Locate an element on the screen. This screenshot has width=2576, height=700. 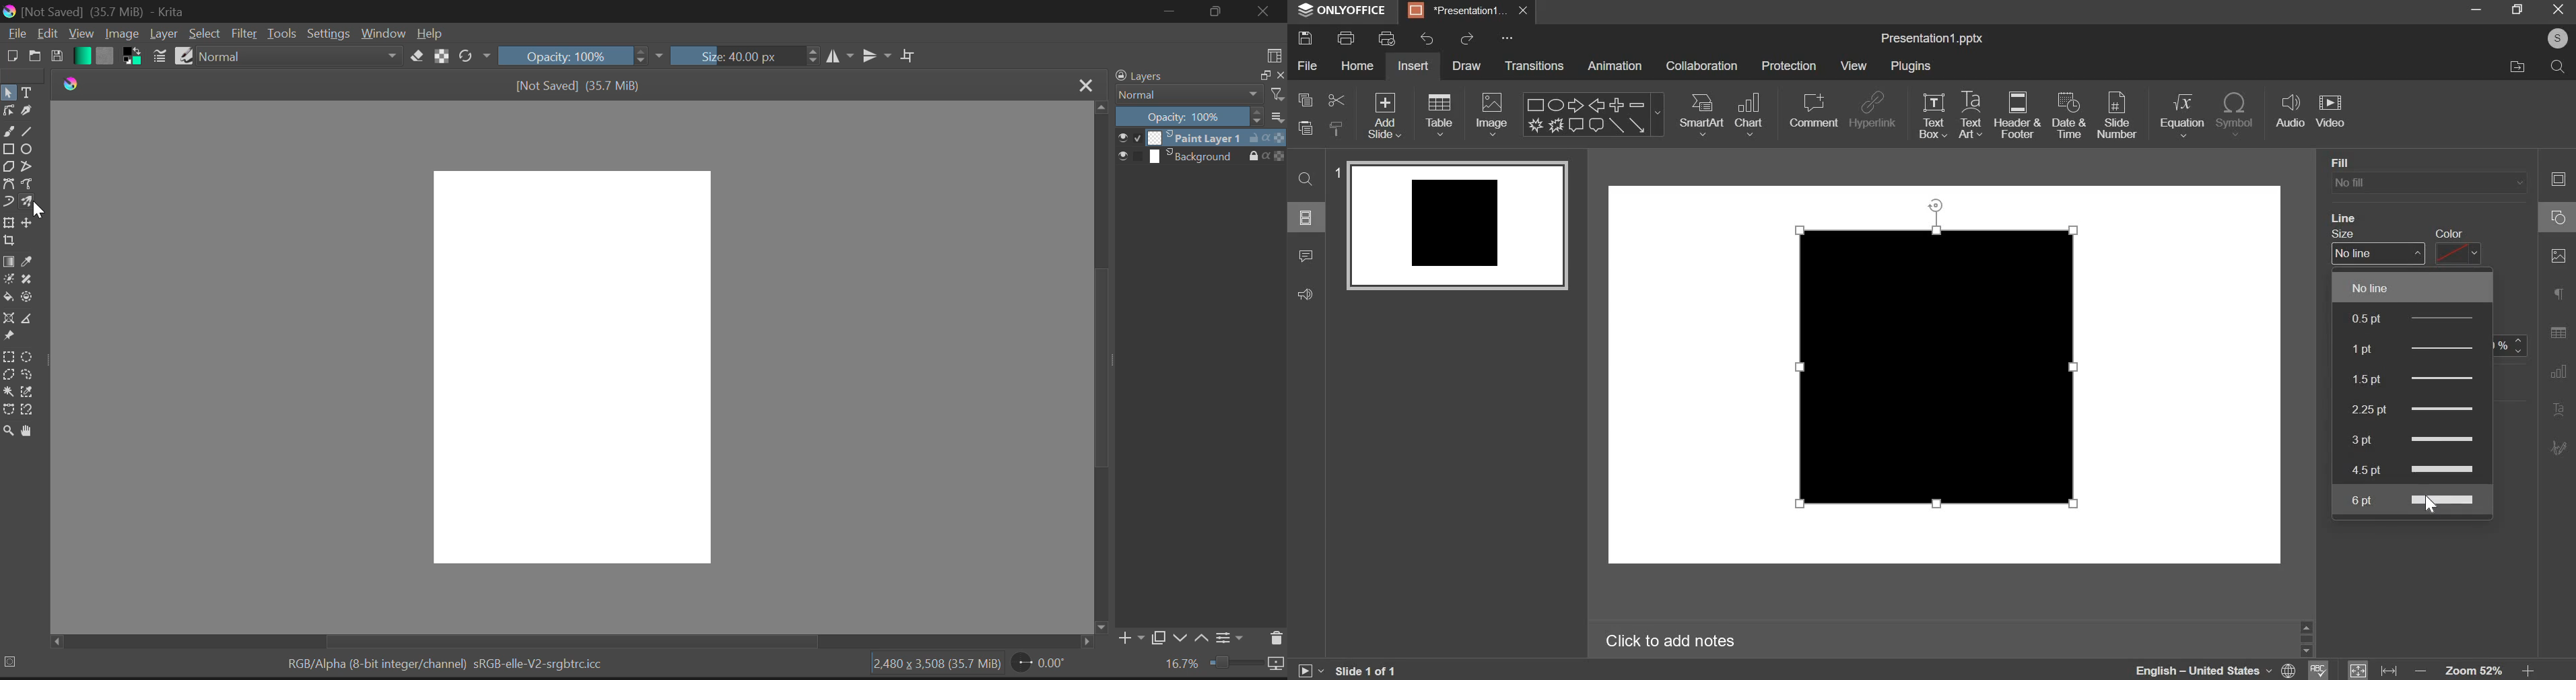
Quote is located at coordinates (2556, 296).